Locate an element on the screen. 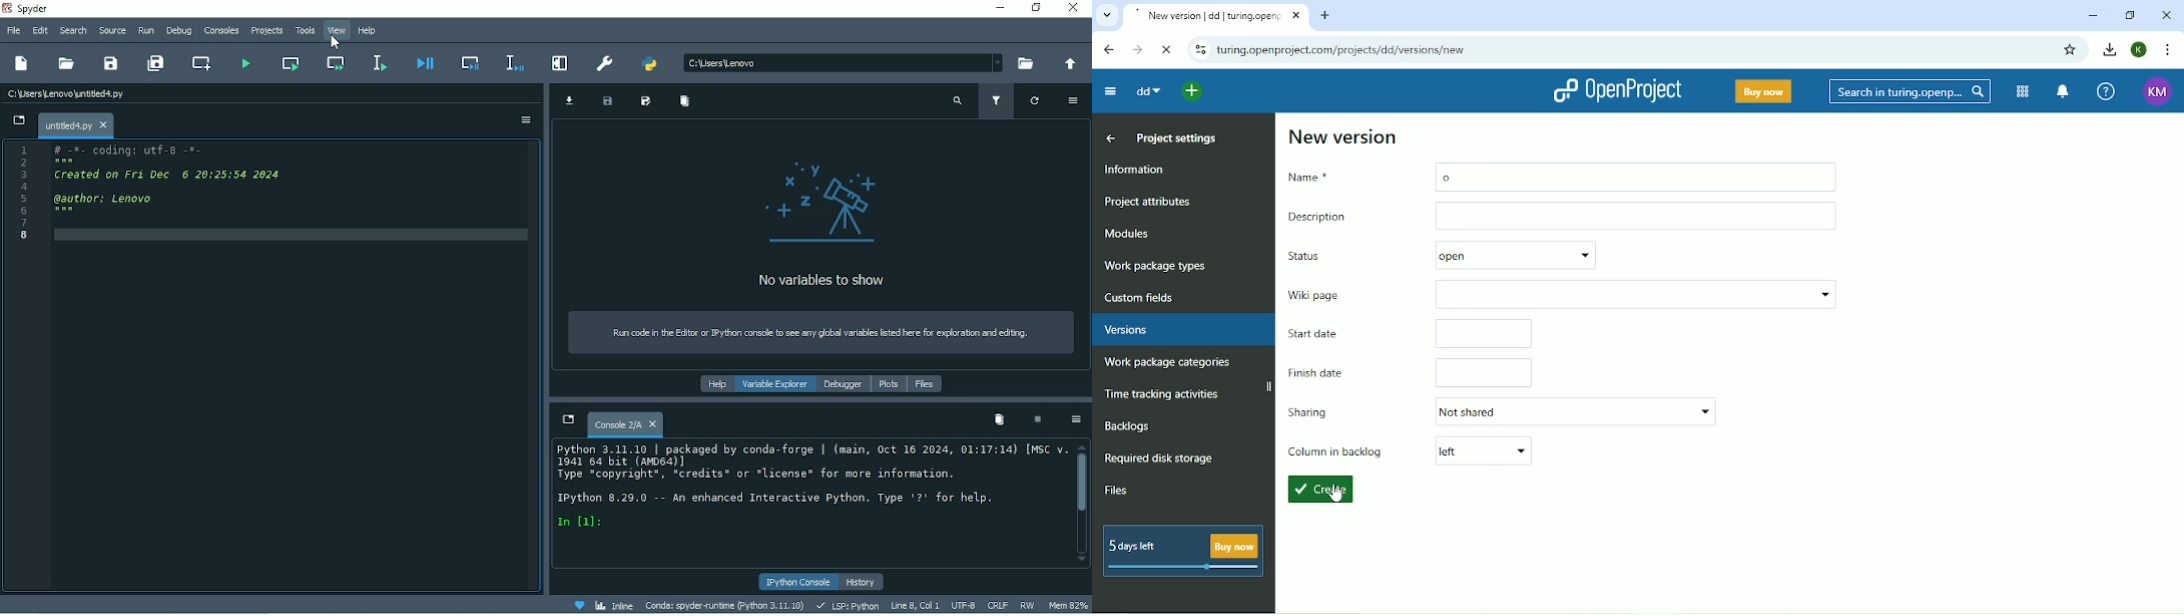  Minimize is located at coordinates (999, 8).